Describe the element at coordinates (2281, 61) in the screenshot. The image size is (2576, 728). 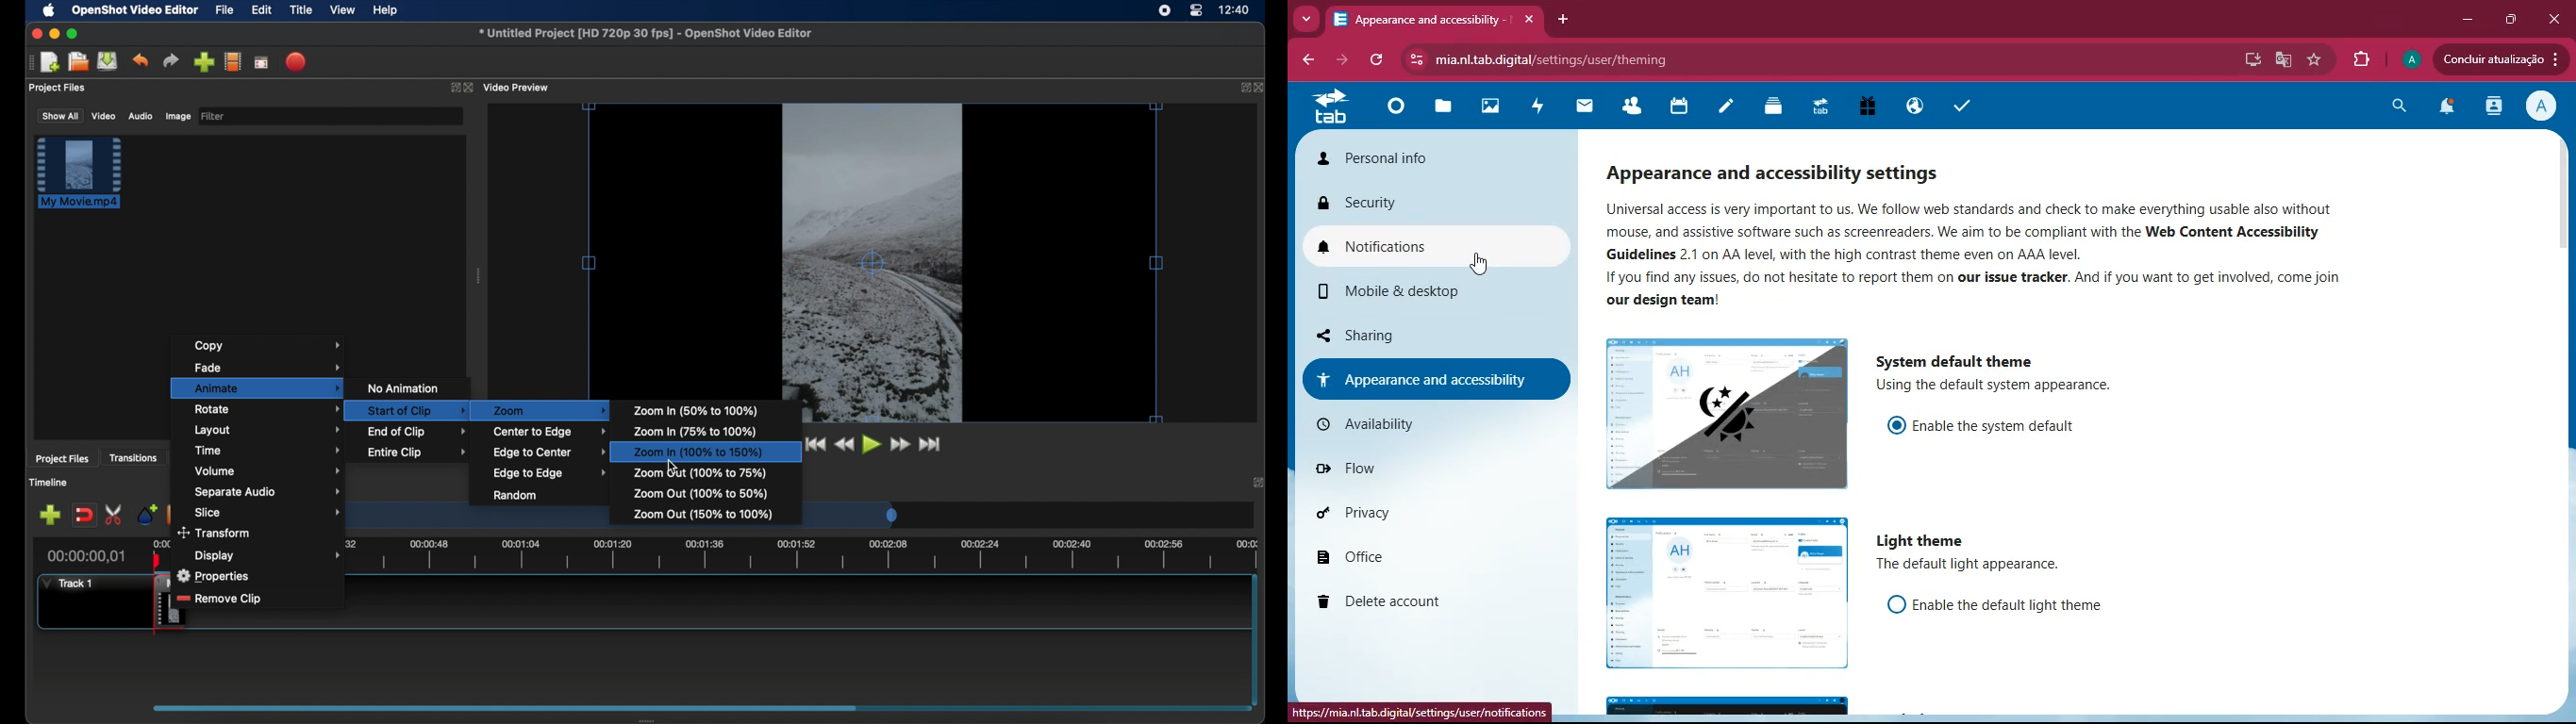
I see `google translate` at that location.